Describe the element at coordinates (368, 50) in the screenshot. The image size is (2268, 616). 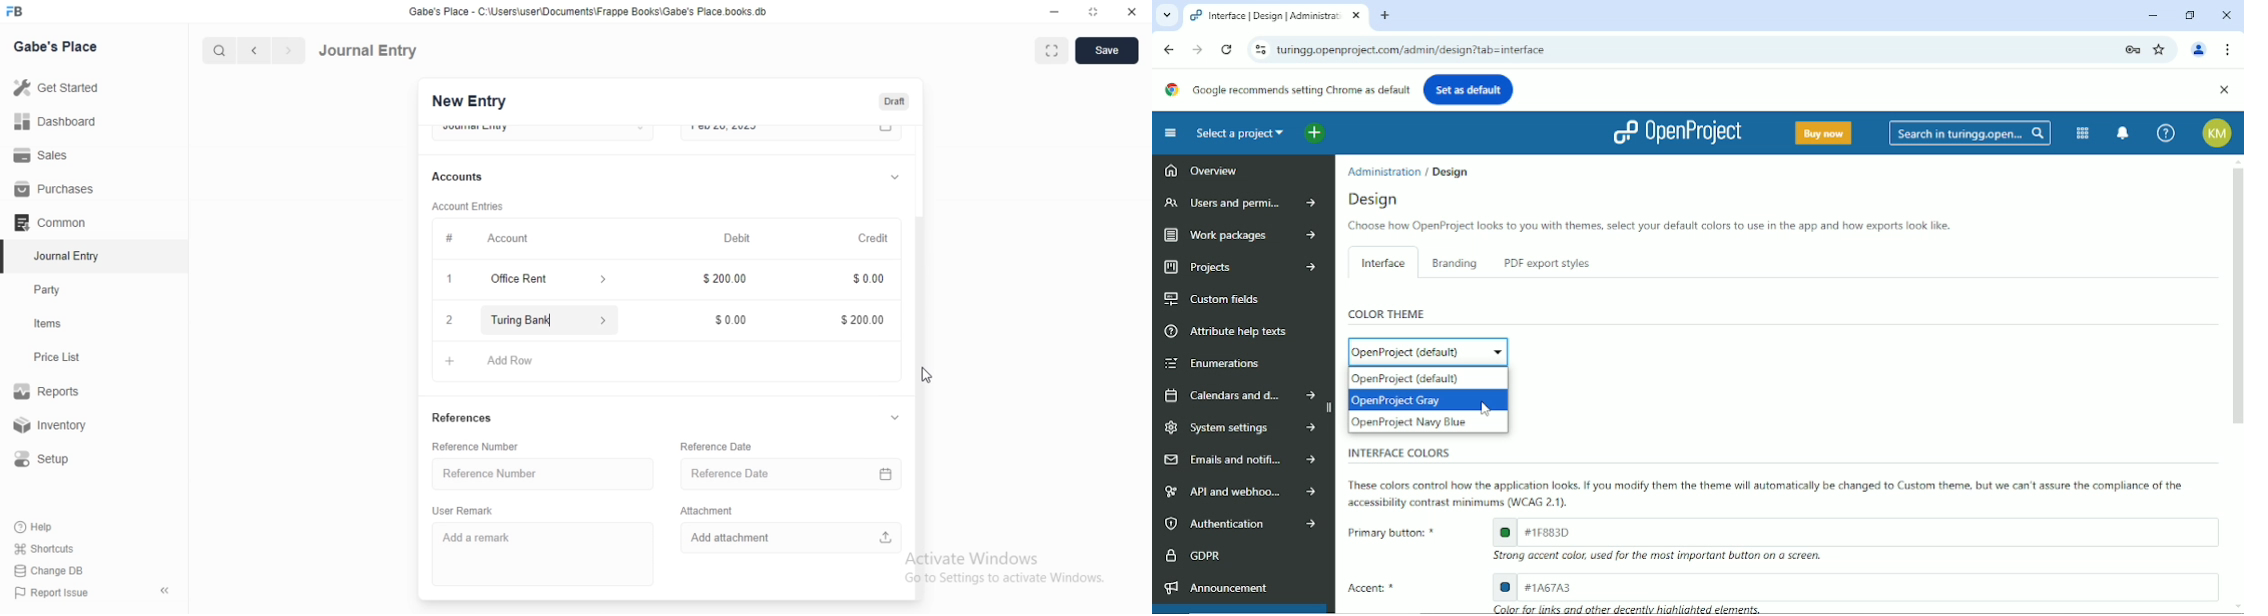
I see `Journal Entry` at that location.